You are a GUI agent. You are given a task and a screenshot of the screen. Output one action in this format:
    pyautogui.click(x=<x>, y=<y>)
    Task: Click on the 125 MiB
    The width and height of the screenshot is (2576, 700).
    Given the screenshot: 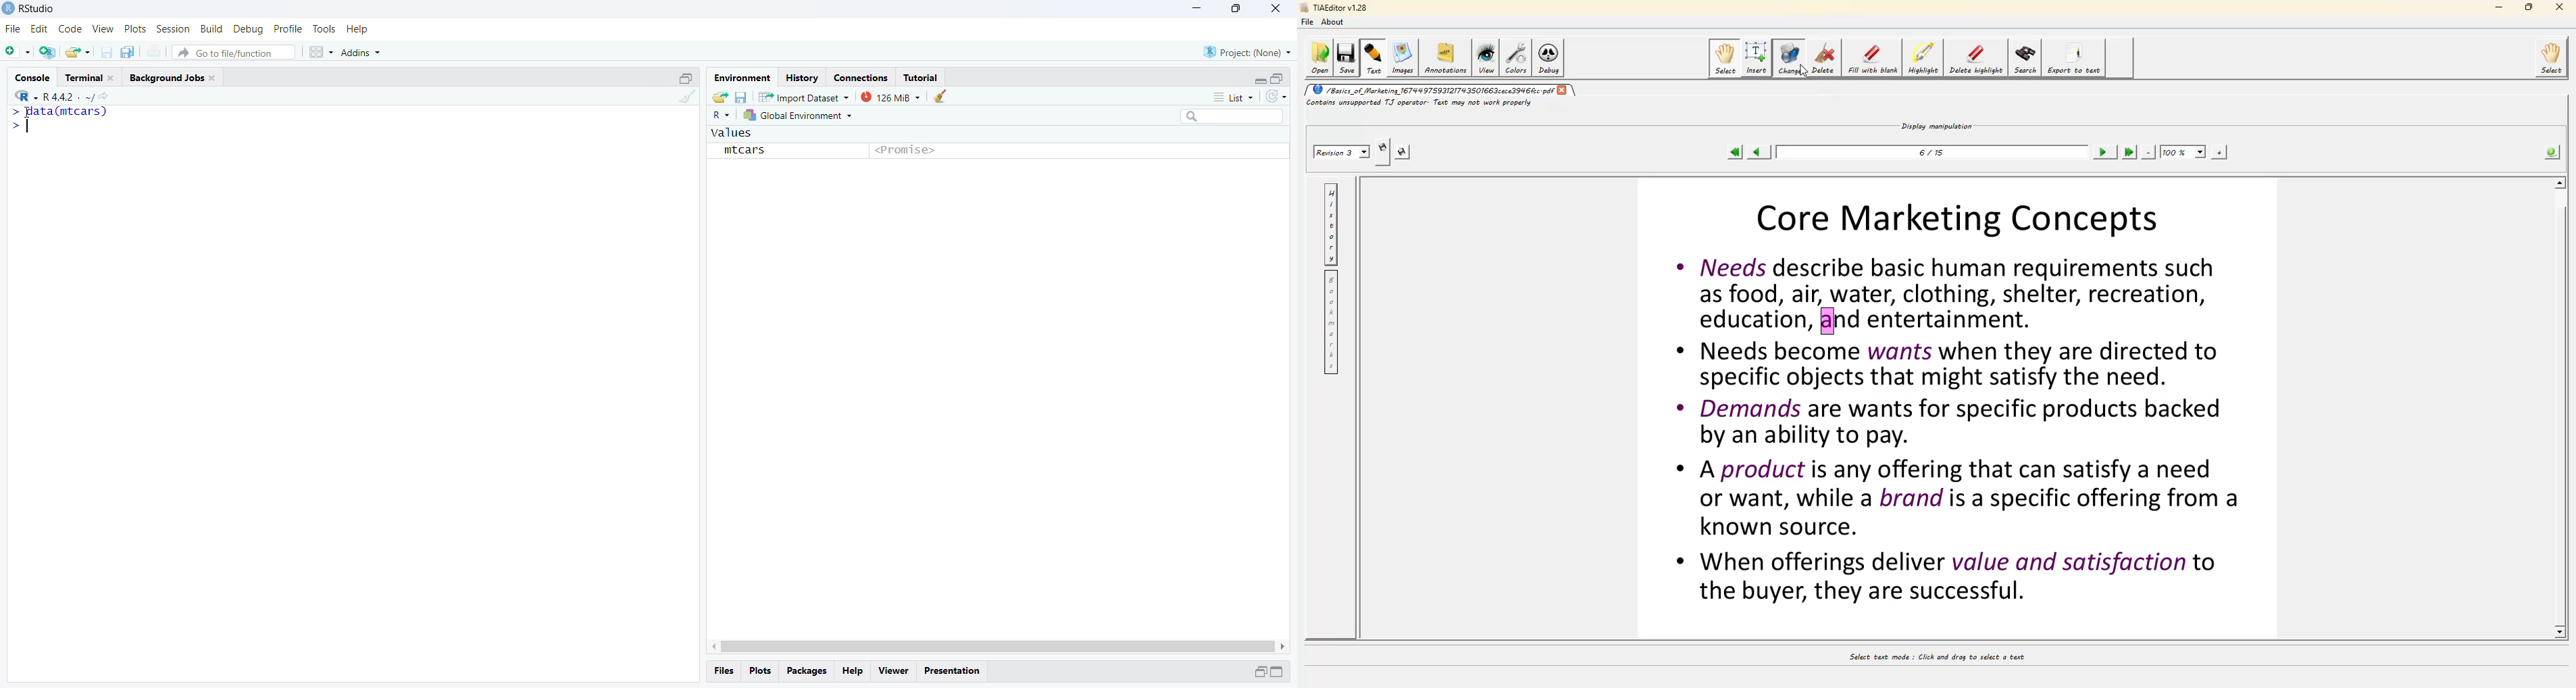 What is the action you would take?
    pyautogui.click(x=889, y=97)
    